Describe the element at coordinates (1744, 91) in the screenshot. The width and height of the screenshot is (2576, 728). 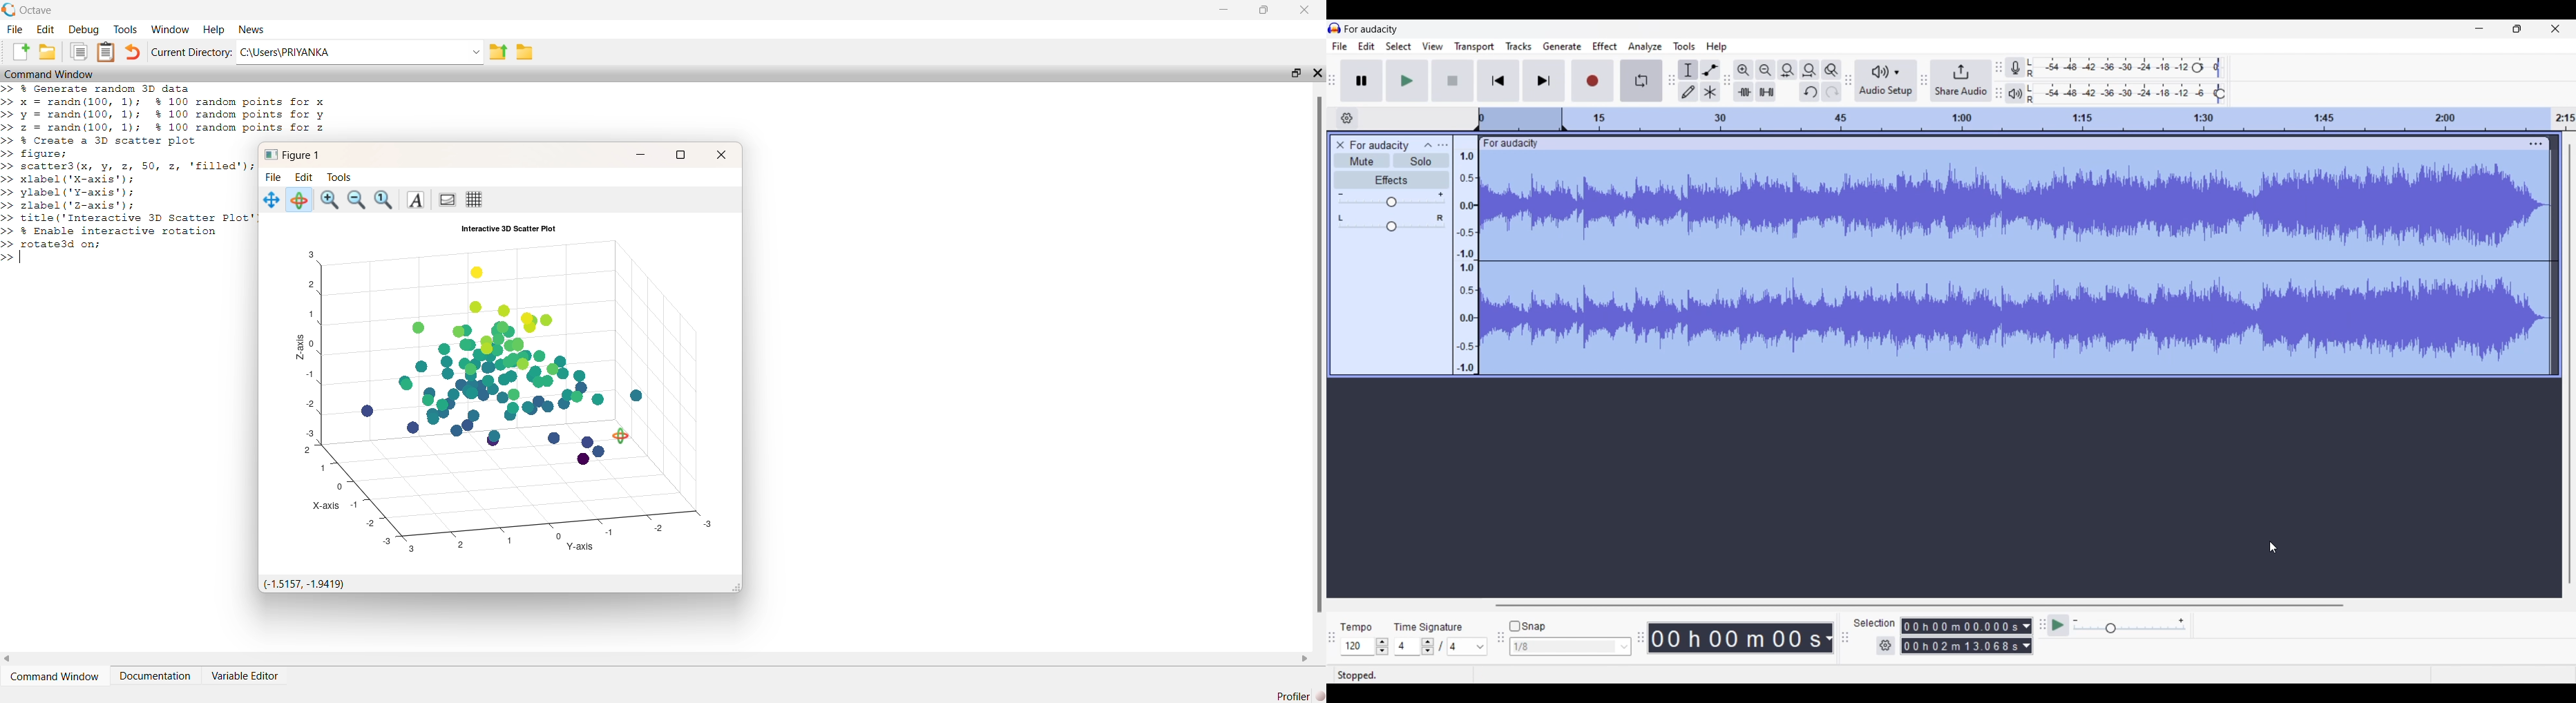
I see `Trim audio outside selection` at that location.